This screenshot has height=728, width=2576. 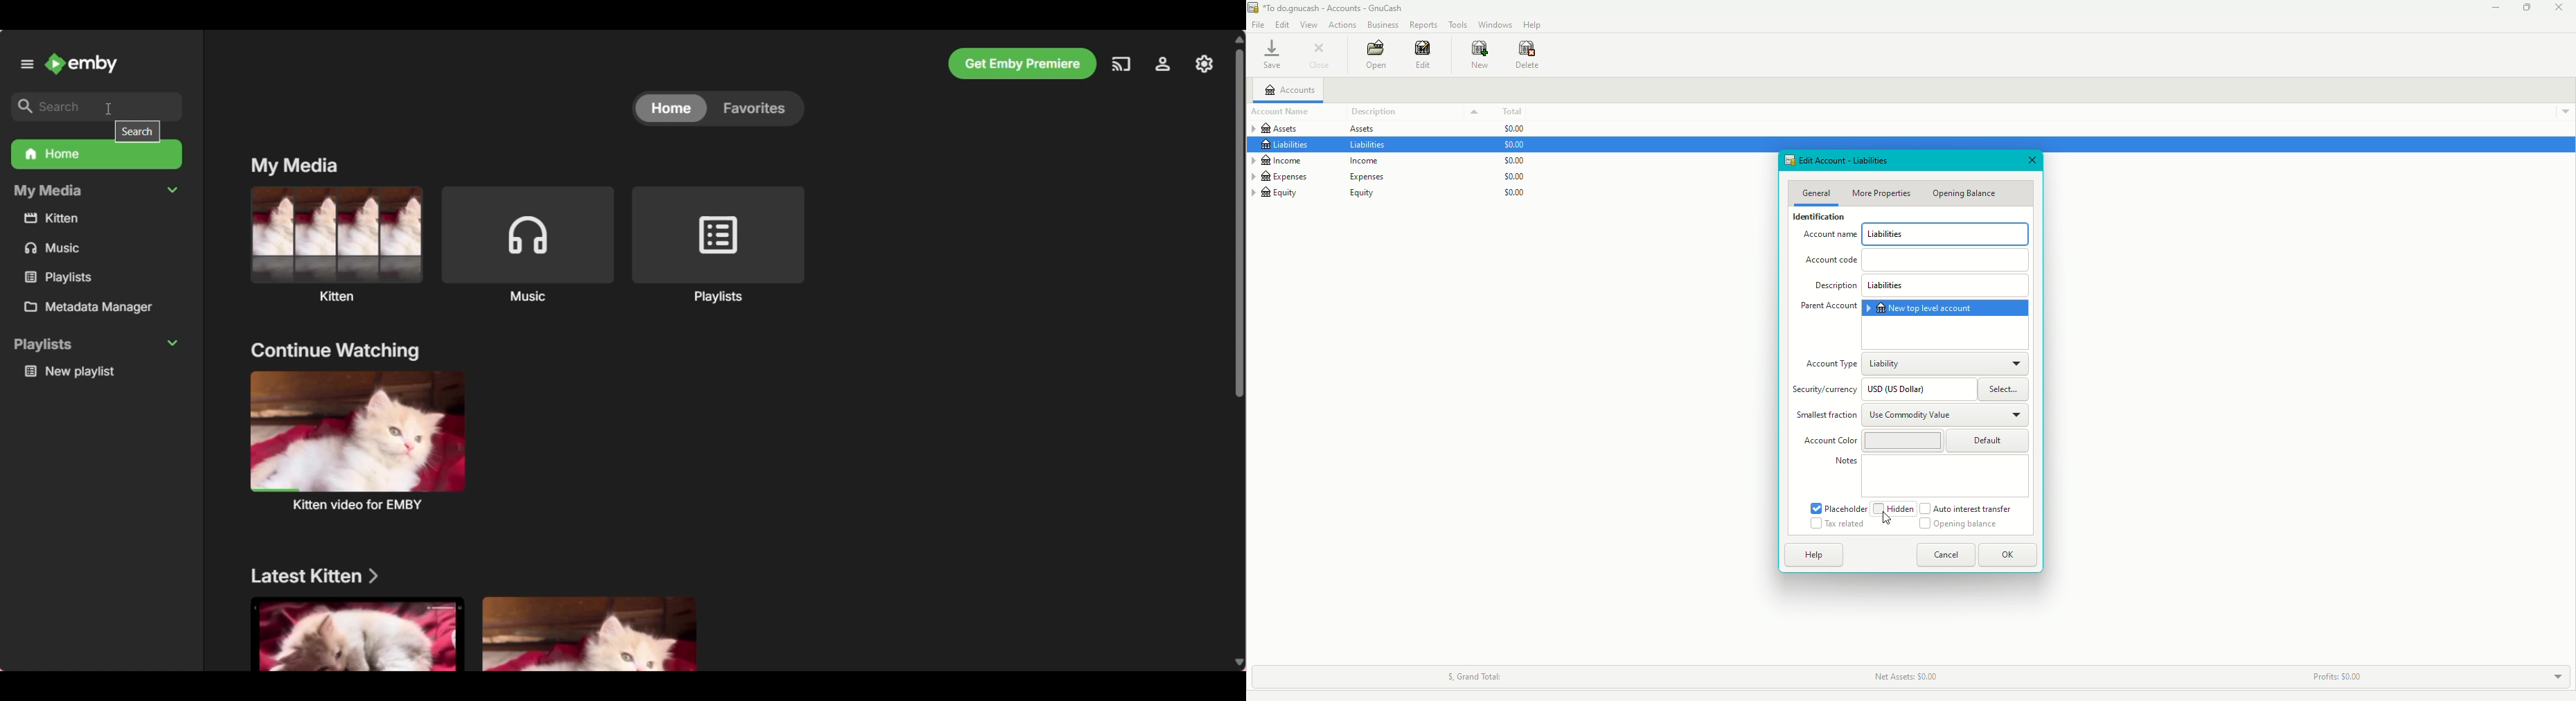 I want to click on Close, so click(x=2031, y=160).